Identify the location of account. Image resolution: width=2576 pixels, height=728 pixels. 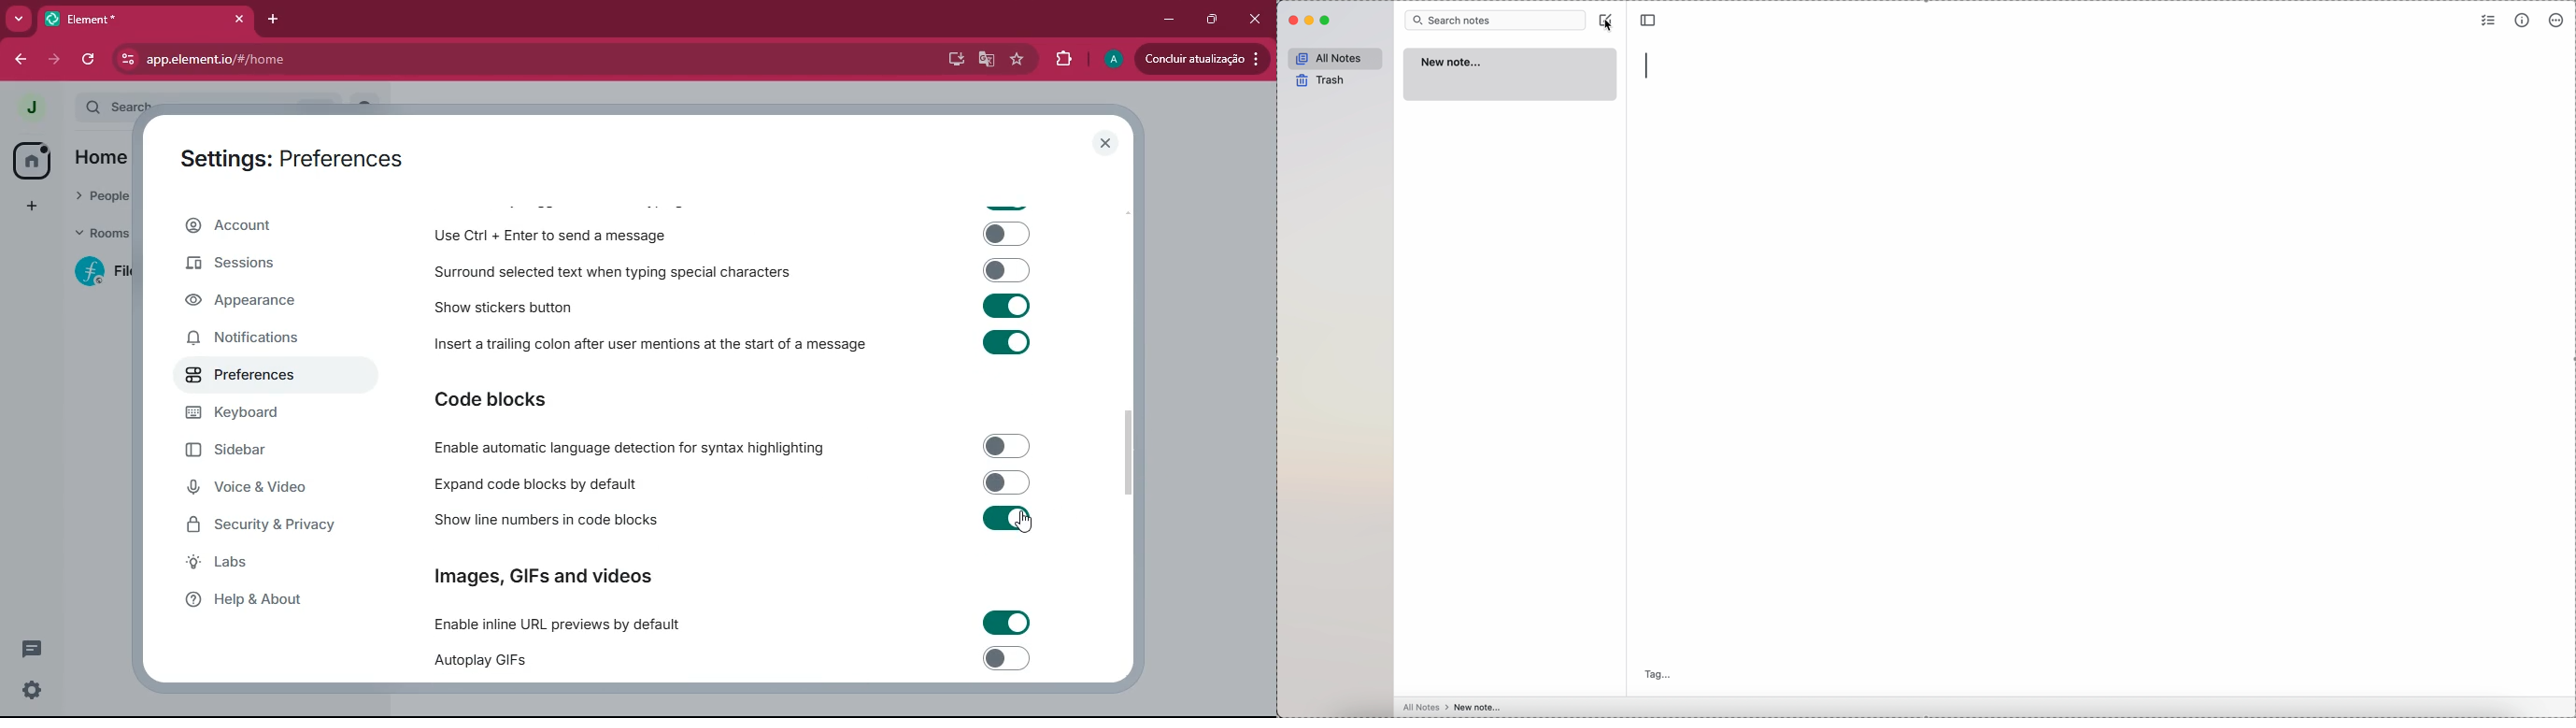
(274, 225).